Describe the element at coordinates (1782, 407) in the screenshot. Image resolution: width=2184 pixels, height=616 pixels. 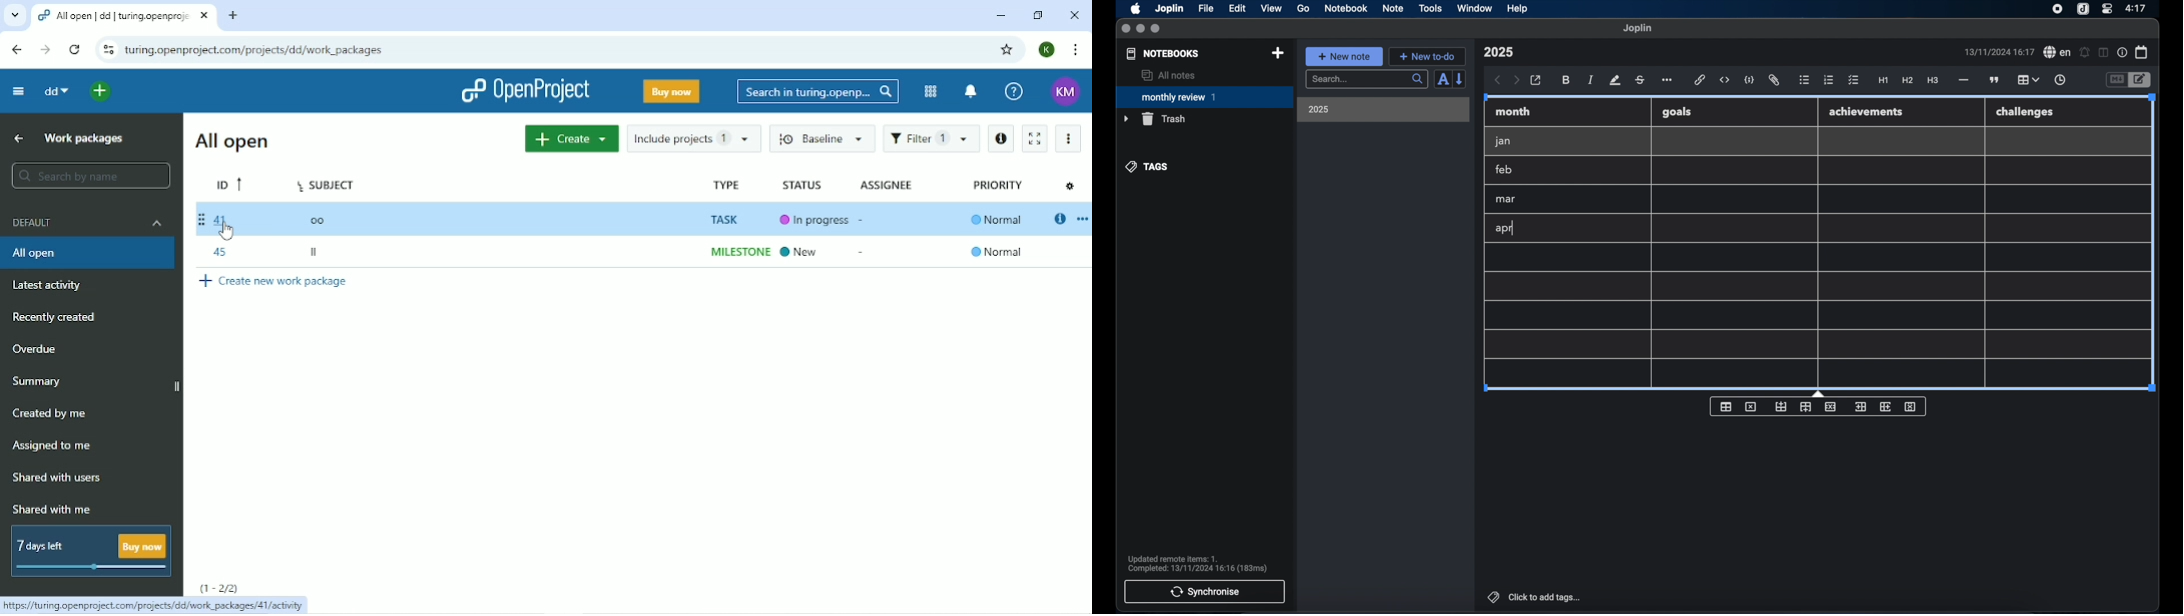
I see `insert row before` at that location.